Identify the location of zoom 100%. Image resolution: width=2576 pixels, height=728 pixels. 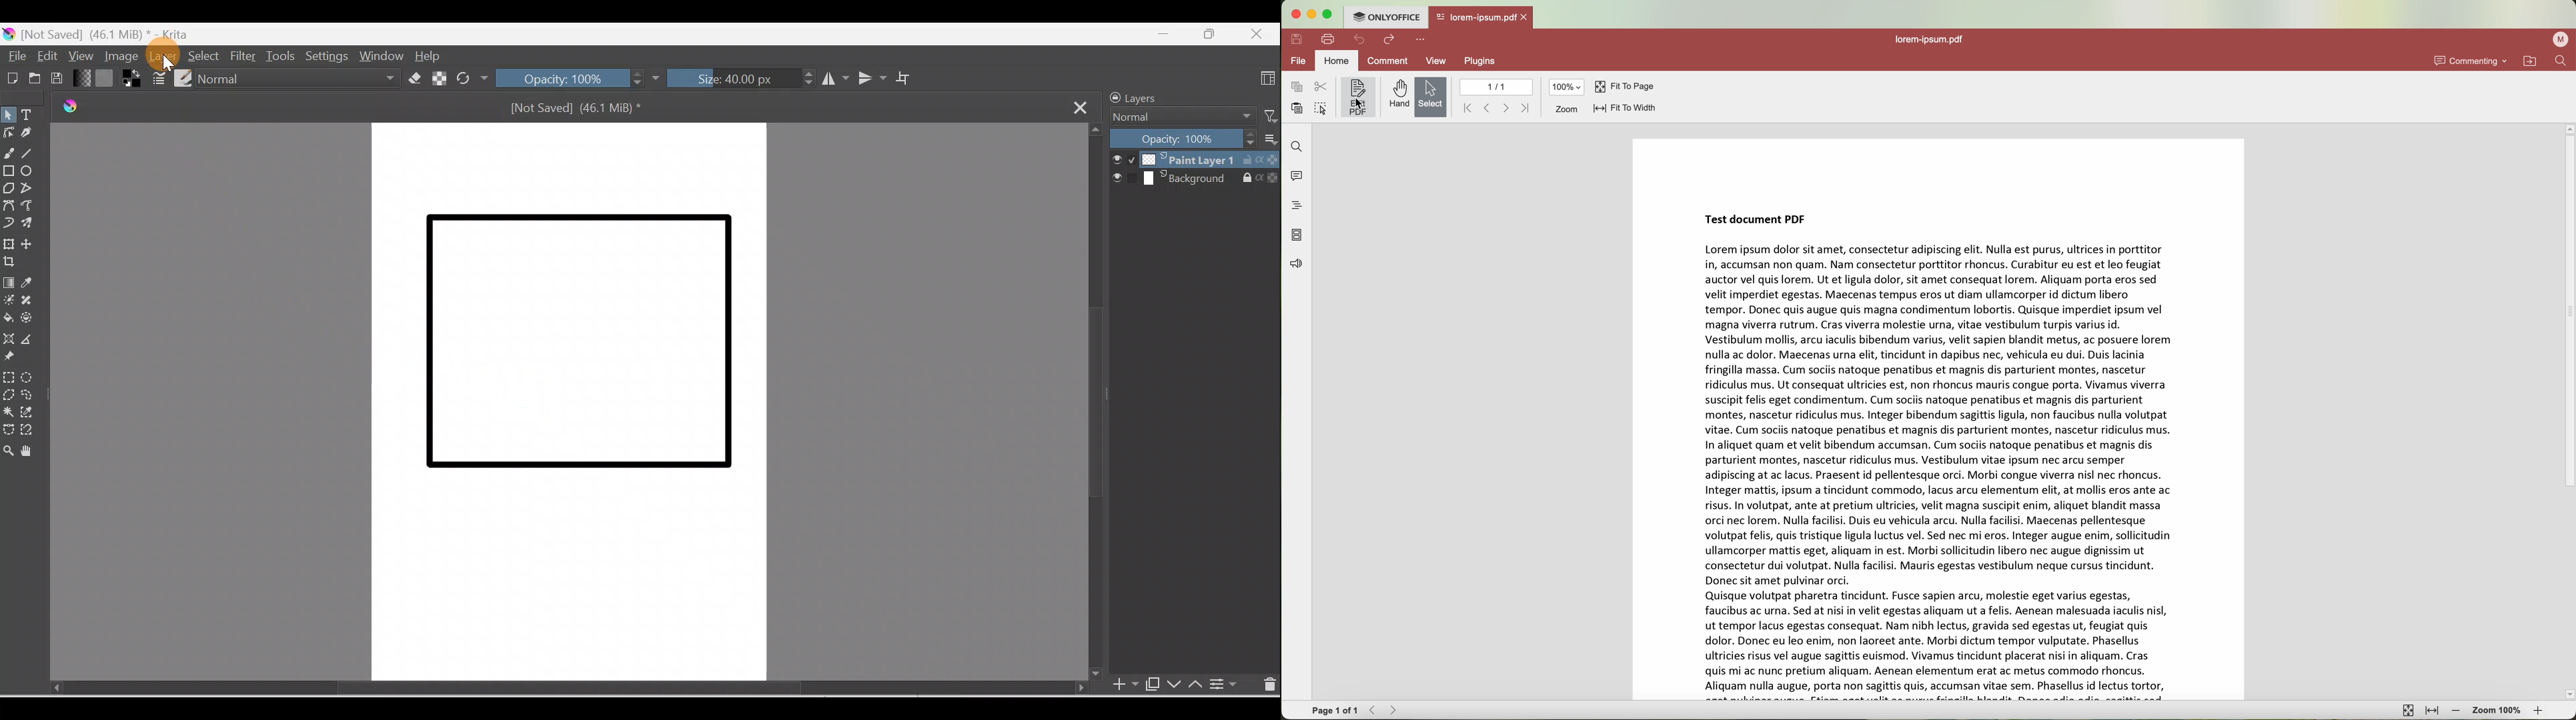
(2498, 710).